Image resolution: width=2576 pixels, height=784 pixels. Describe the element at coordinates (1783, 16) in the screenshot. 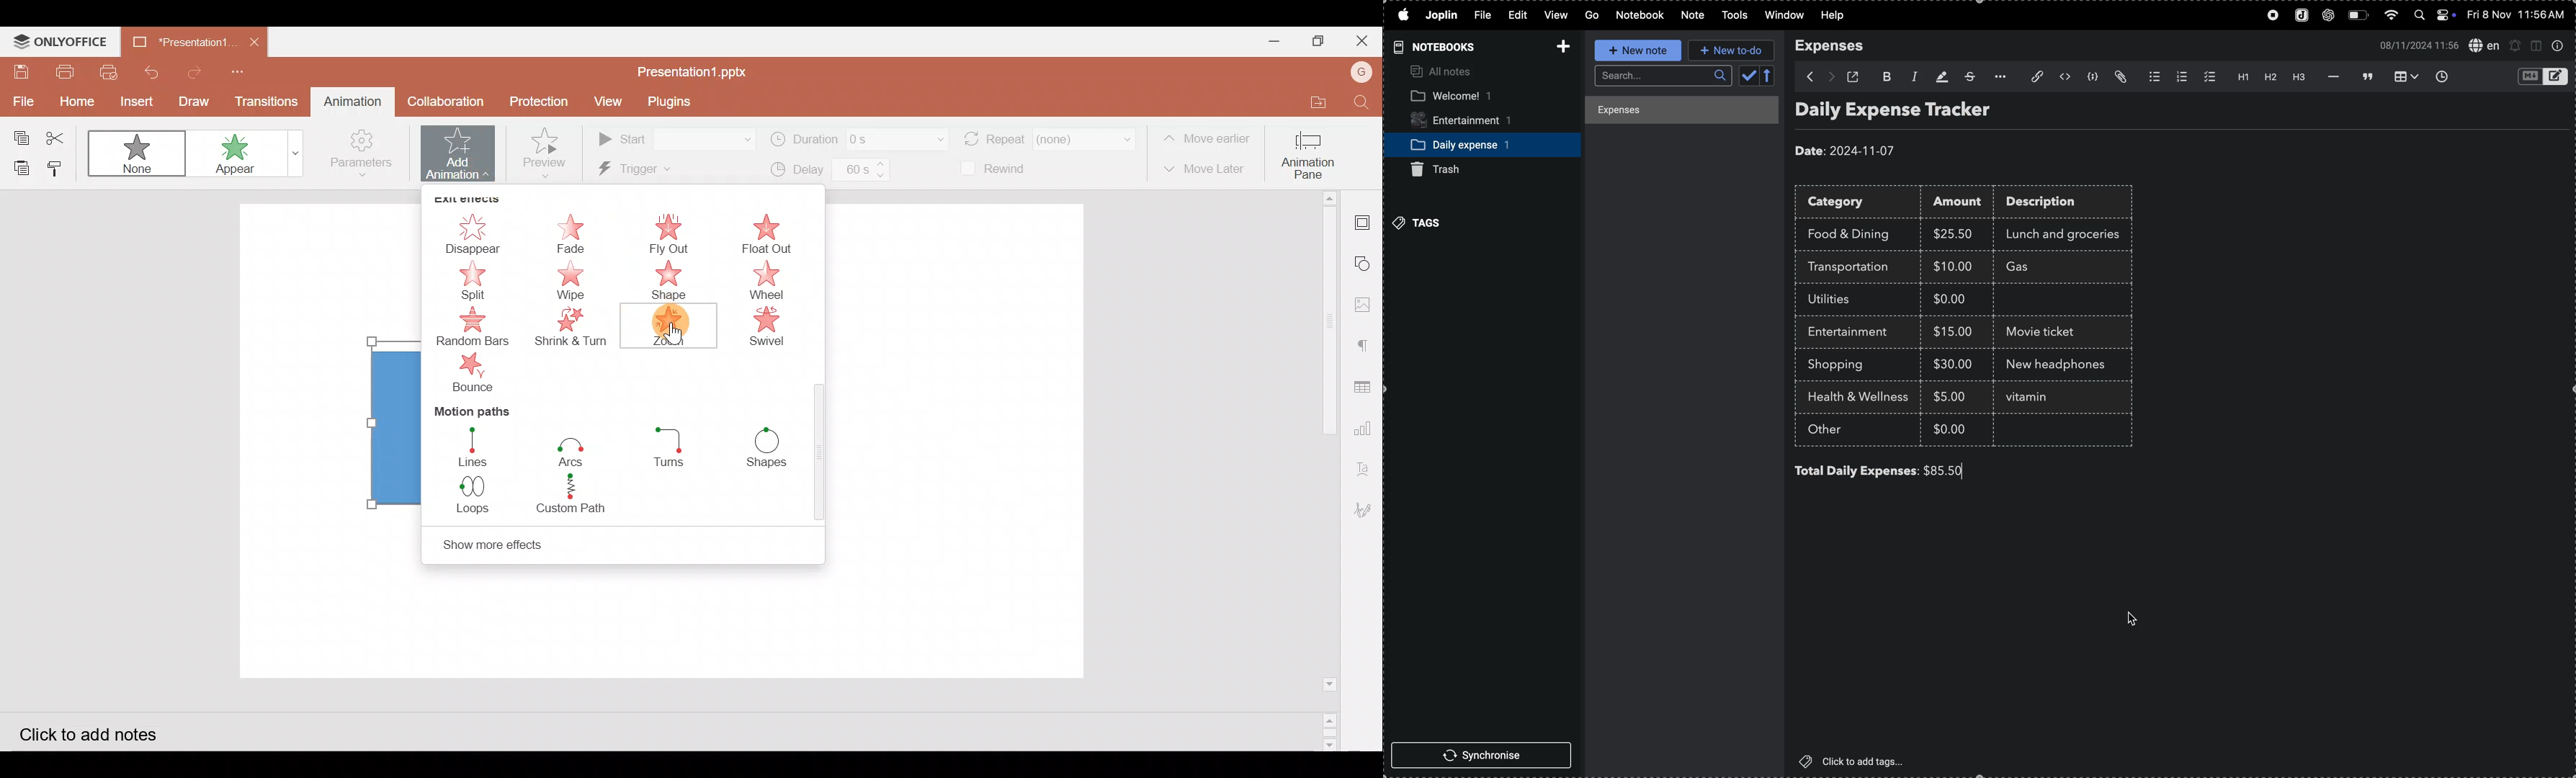

I see `window` at that location.